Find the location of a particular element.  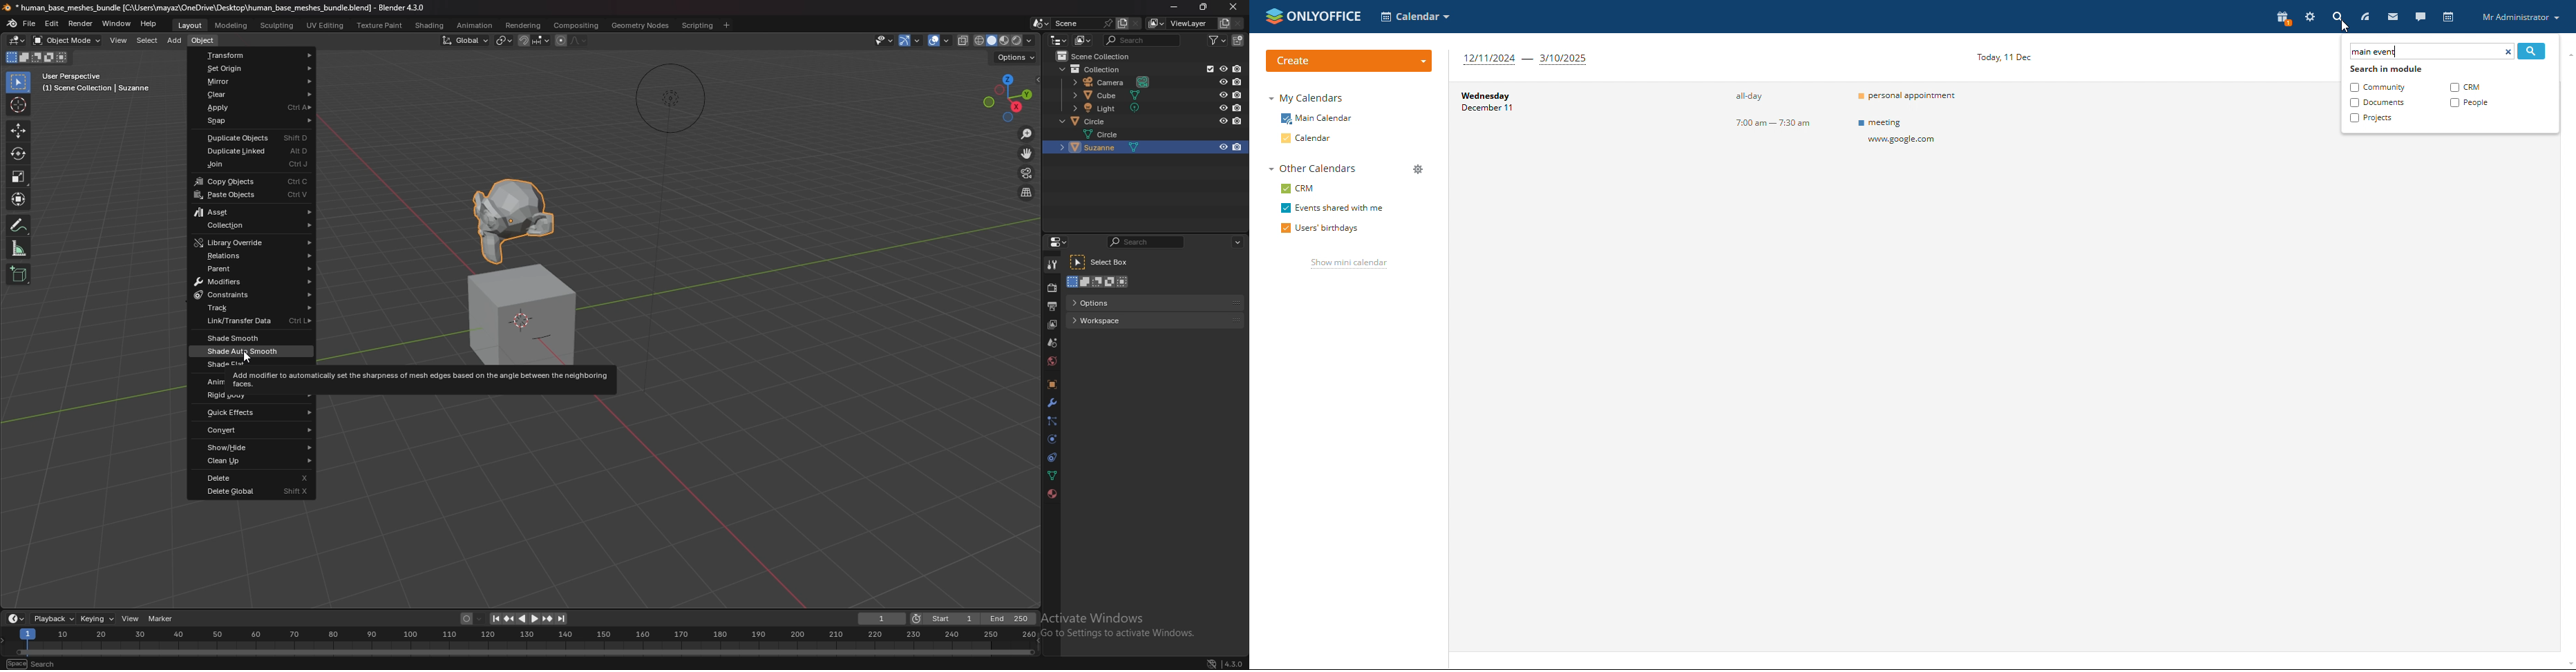

transform pivot point is located at coordinates (504, 41).